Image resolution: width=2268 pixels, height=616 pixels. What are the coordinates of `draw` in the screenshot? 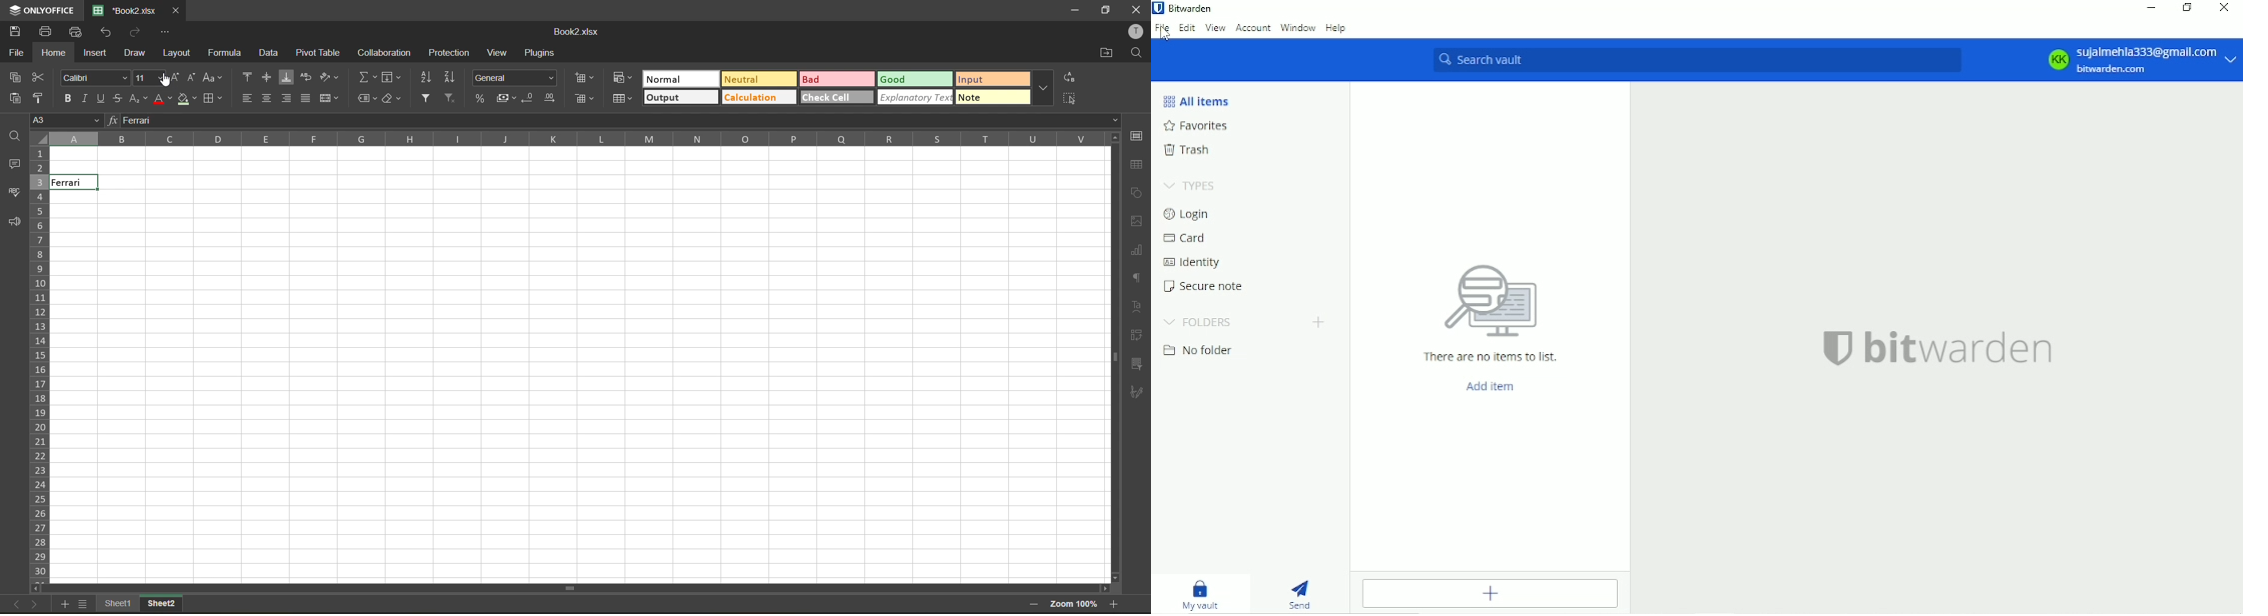 It's located at (137, 53).